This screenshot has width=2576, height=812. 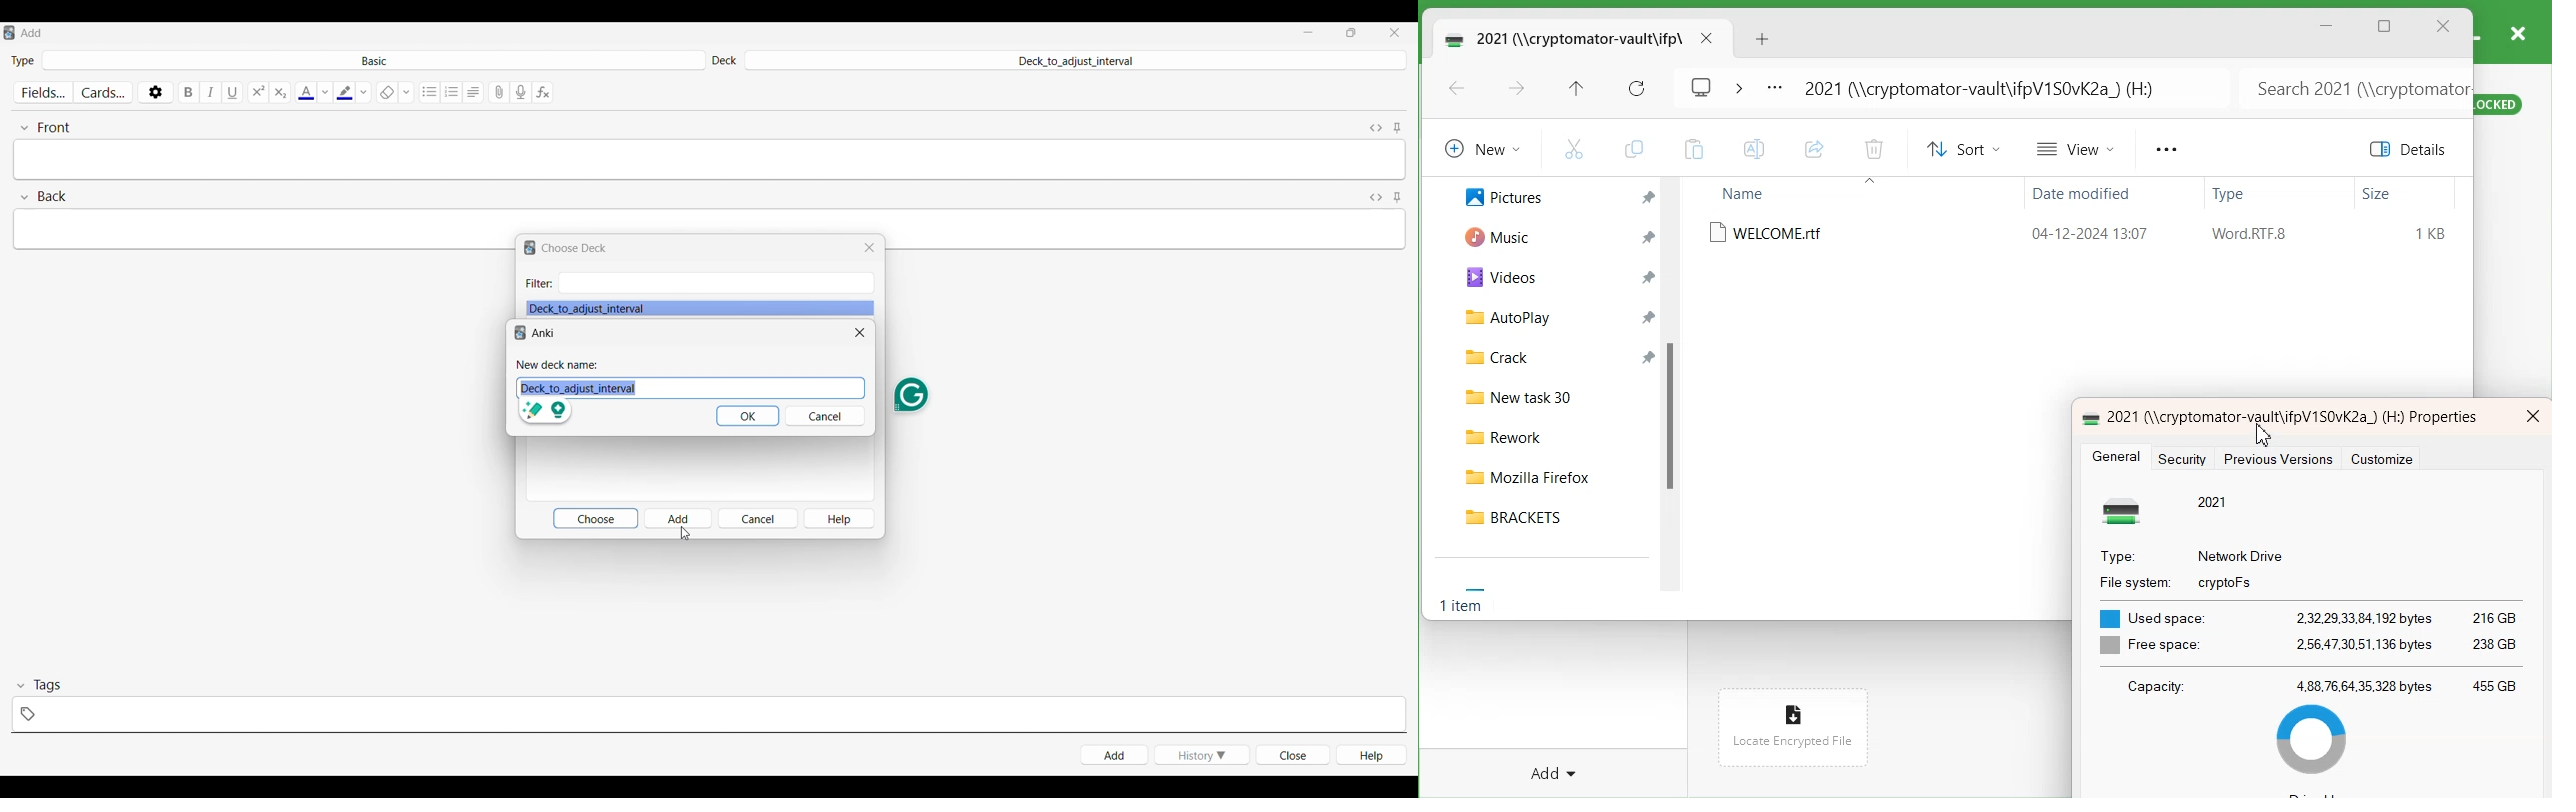 What do you see at coordinates (45, 128) in the screenshot?
I see `Collapse font field` at bounding box center [45, 128].